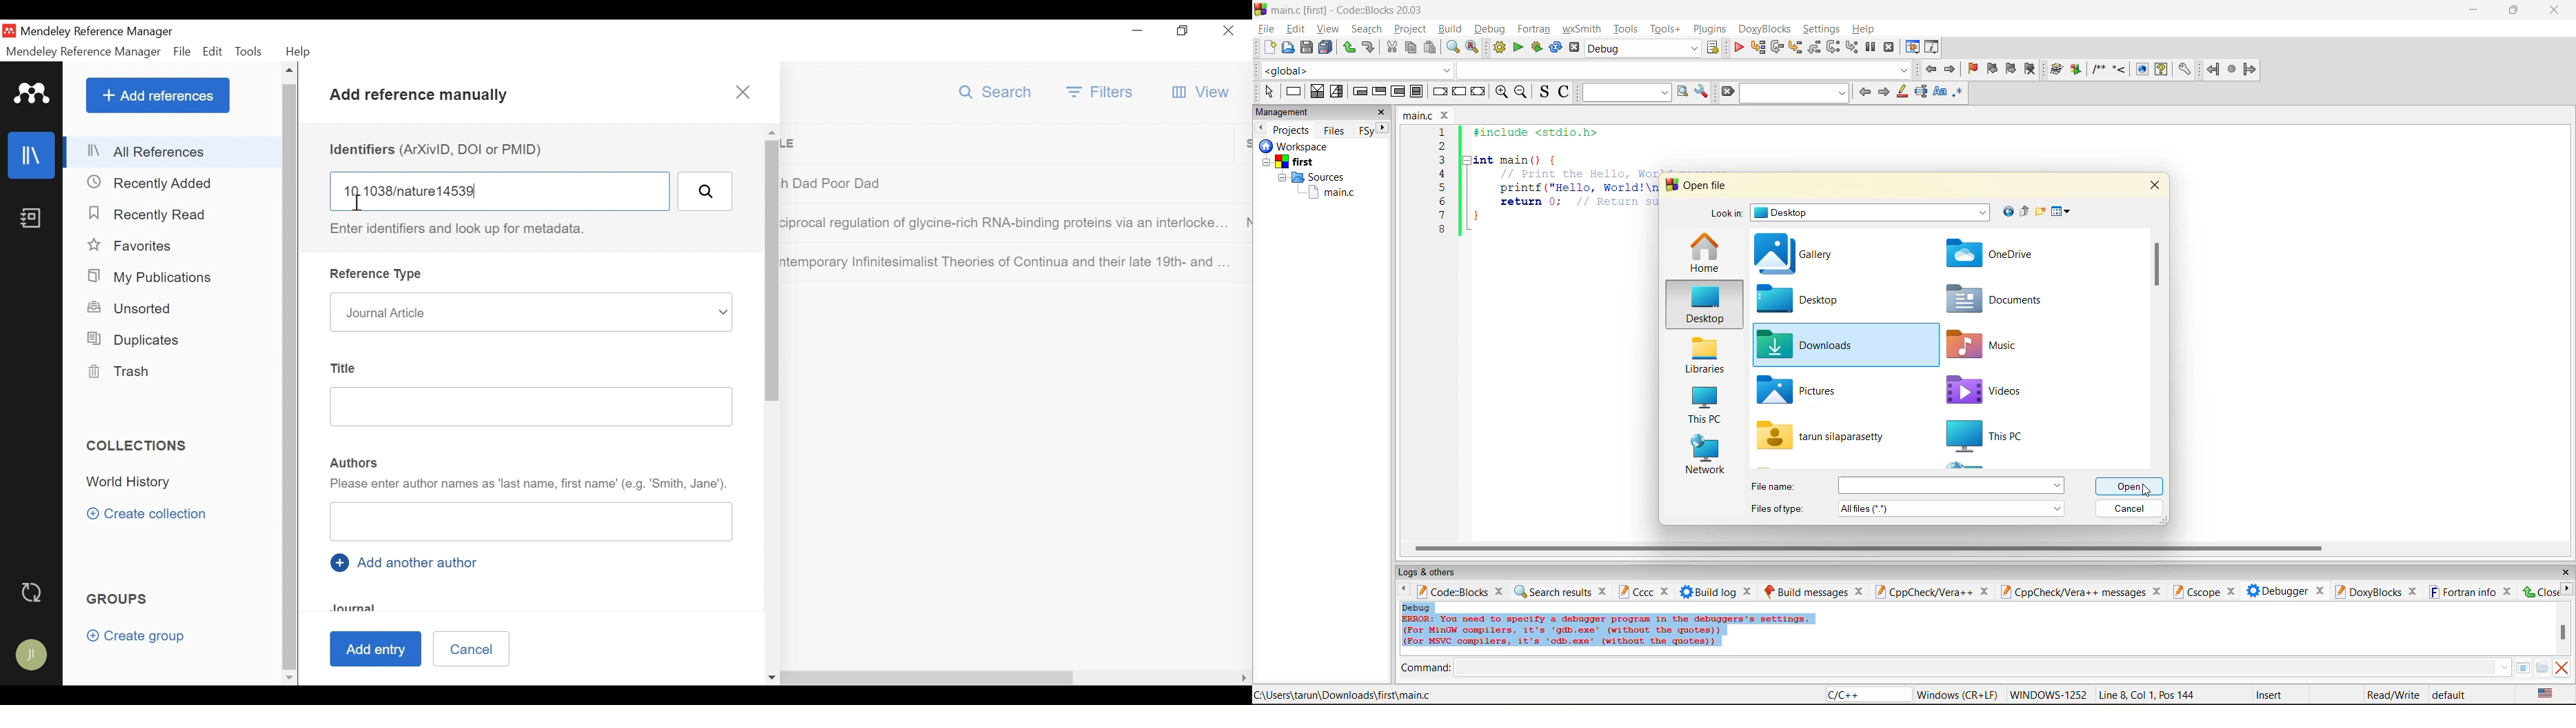  I want to click on Mendeley Desktop icon, so click(8, 30).